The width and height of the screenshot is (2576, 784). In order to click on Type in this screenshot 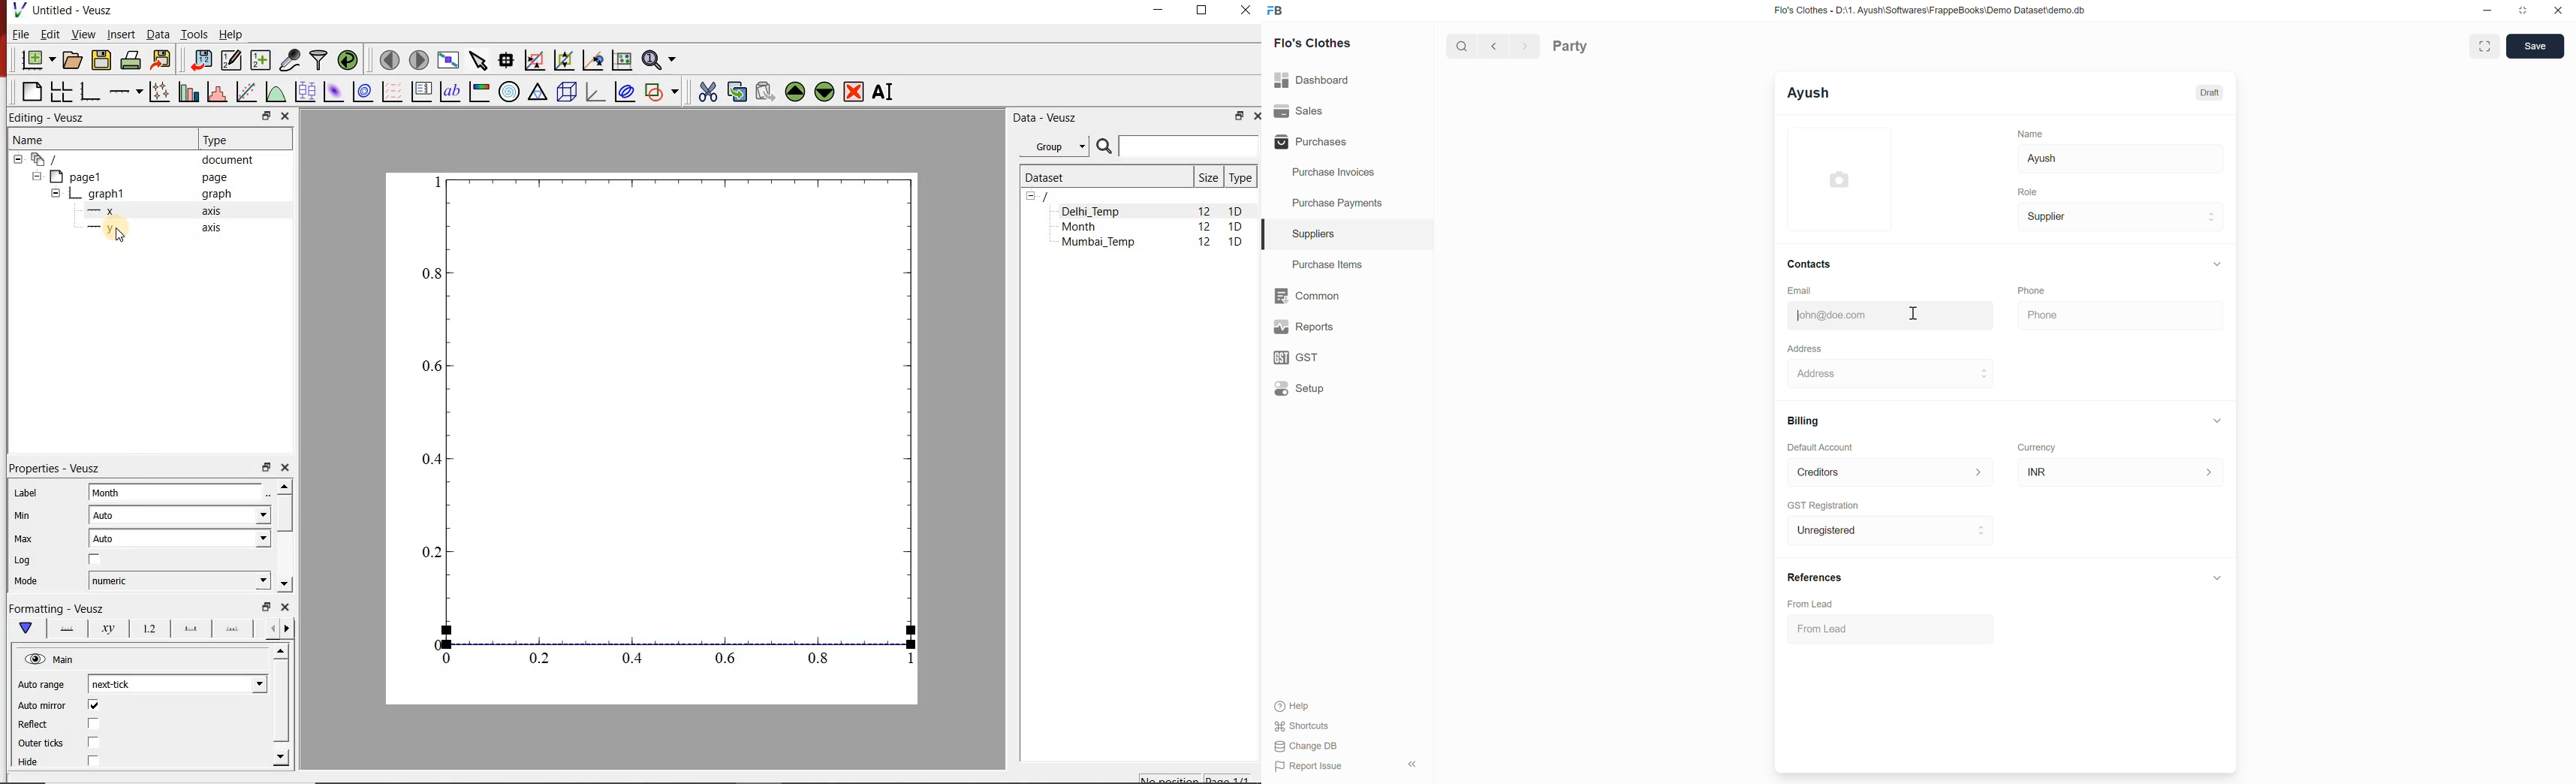, I will do `click(221, 140)`.